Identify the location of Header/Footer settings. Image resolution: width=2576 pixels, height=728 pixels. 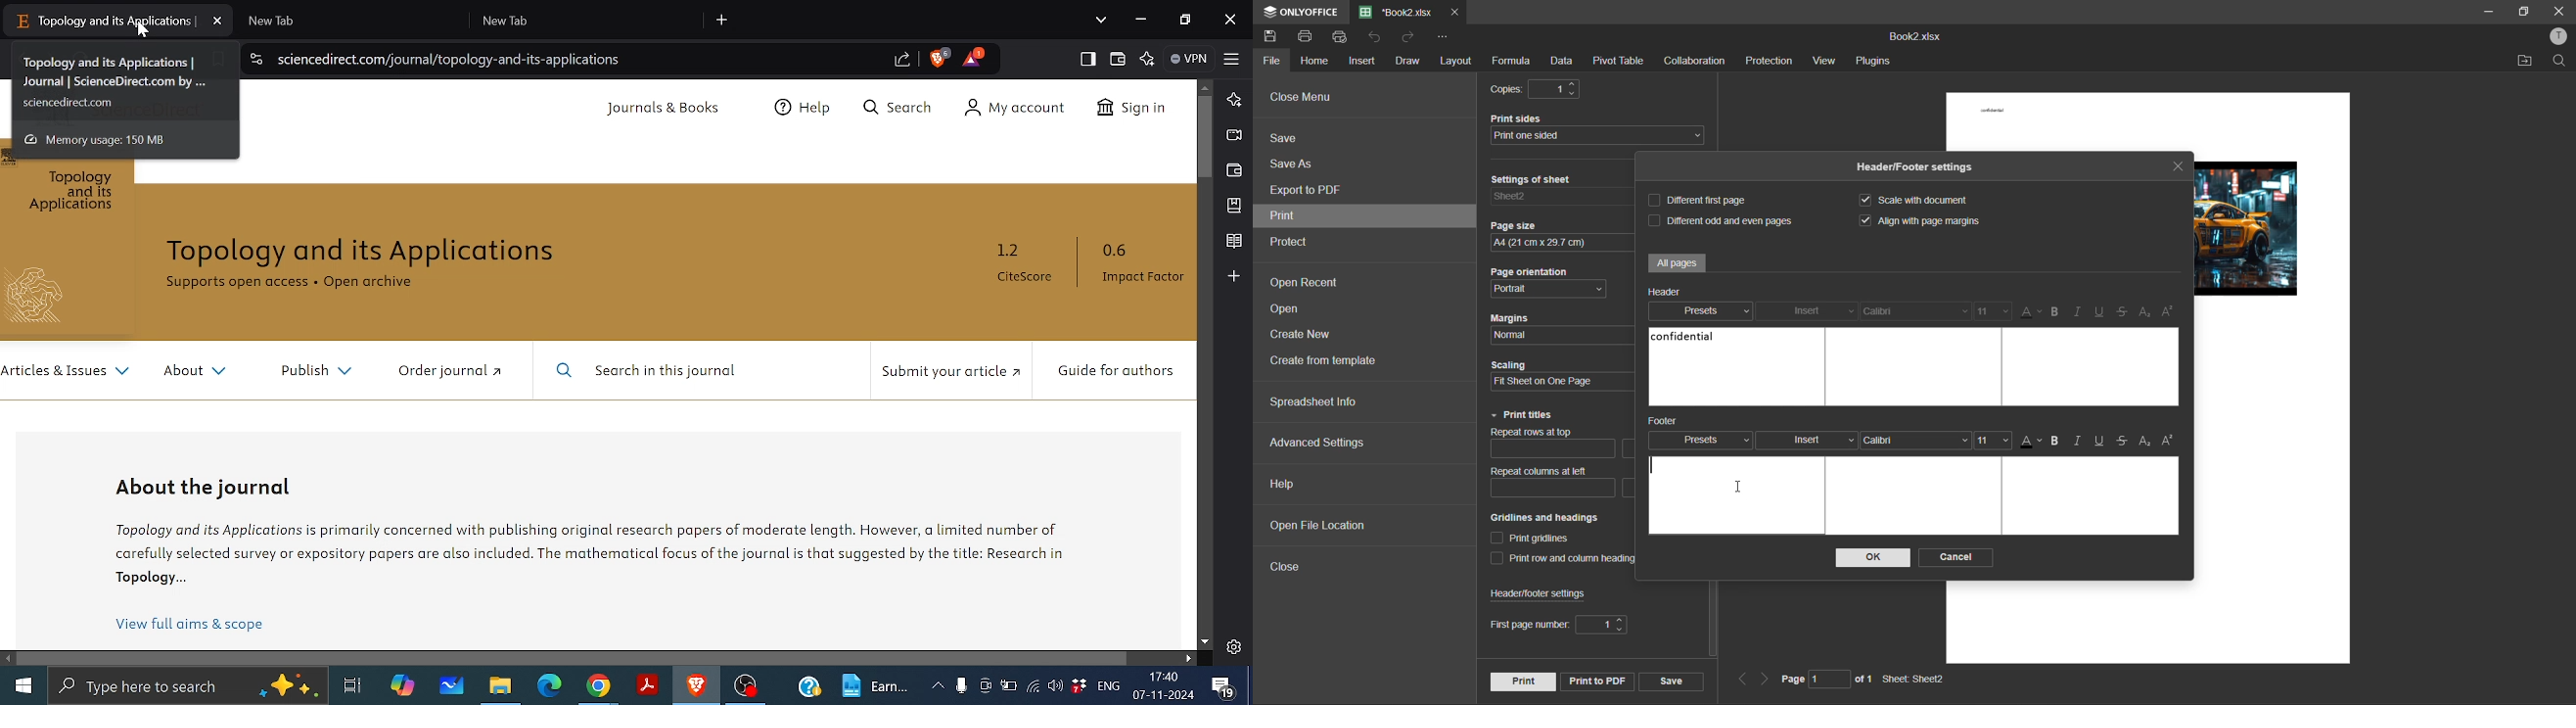
(1915, 166).